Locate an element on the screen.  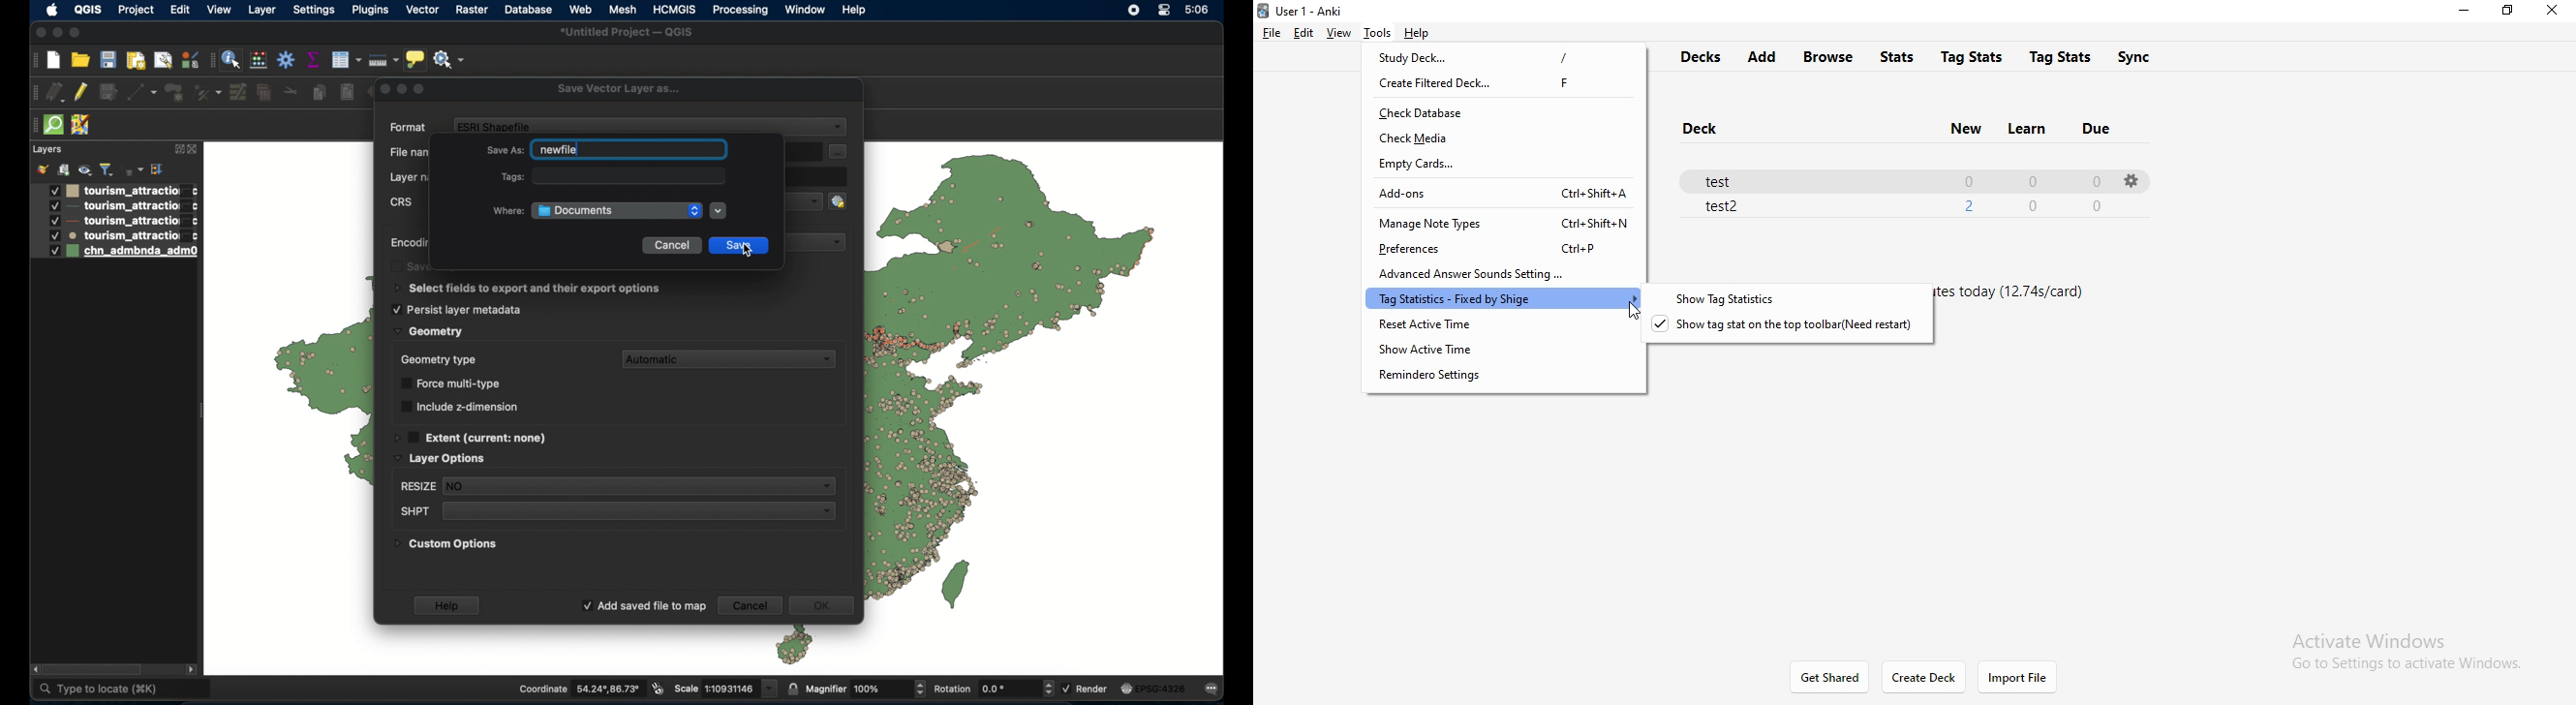
tag stats is located at coordinates (2063, 56).